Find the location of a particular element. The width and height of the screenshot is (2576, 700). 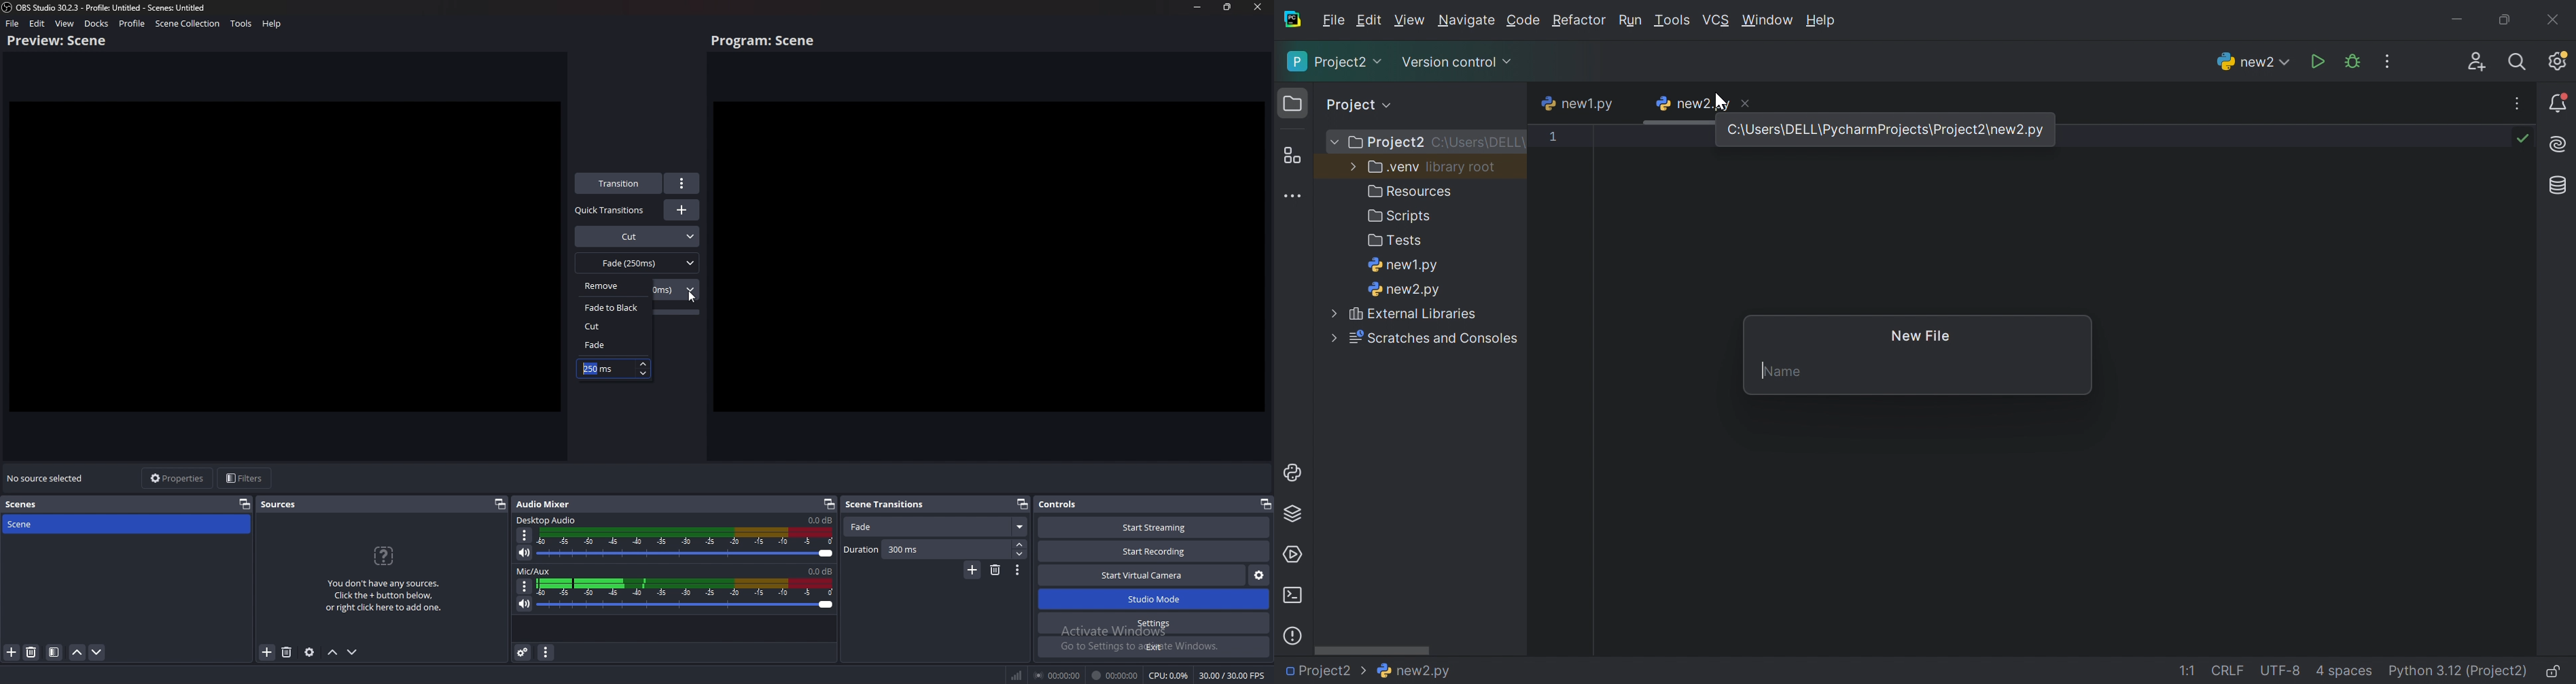

external libraries is located at coordinates (1417, 315).